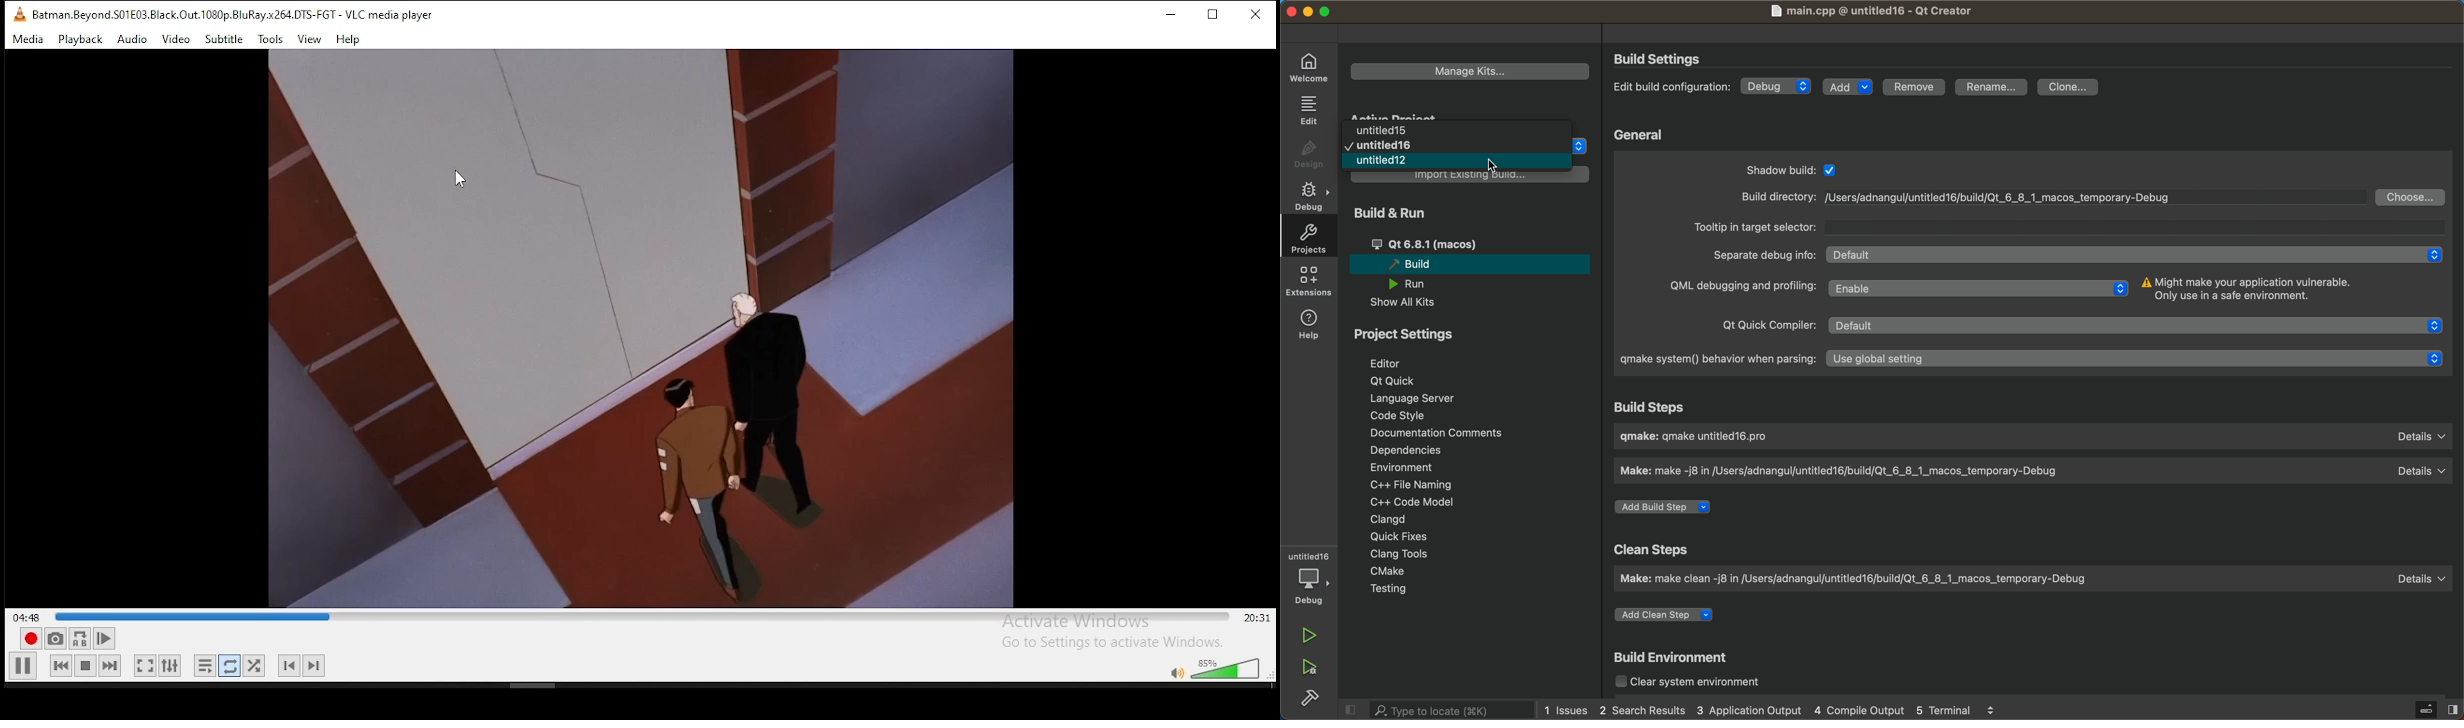  Describe the element at coordinates (111, 667) in the screenshot. I see `fast forward` at that location.